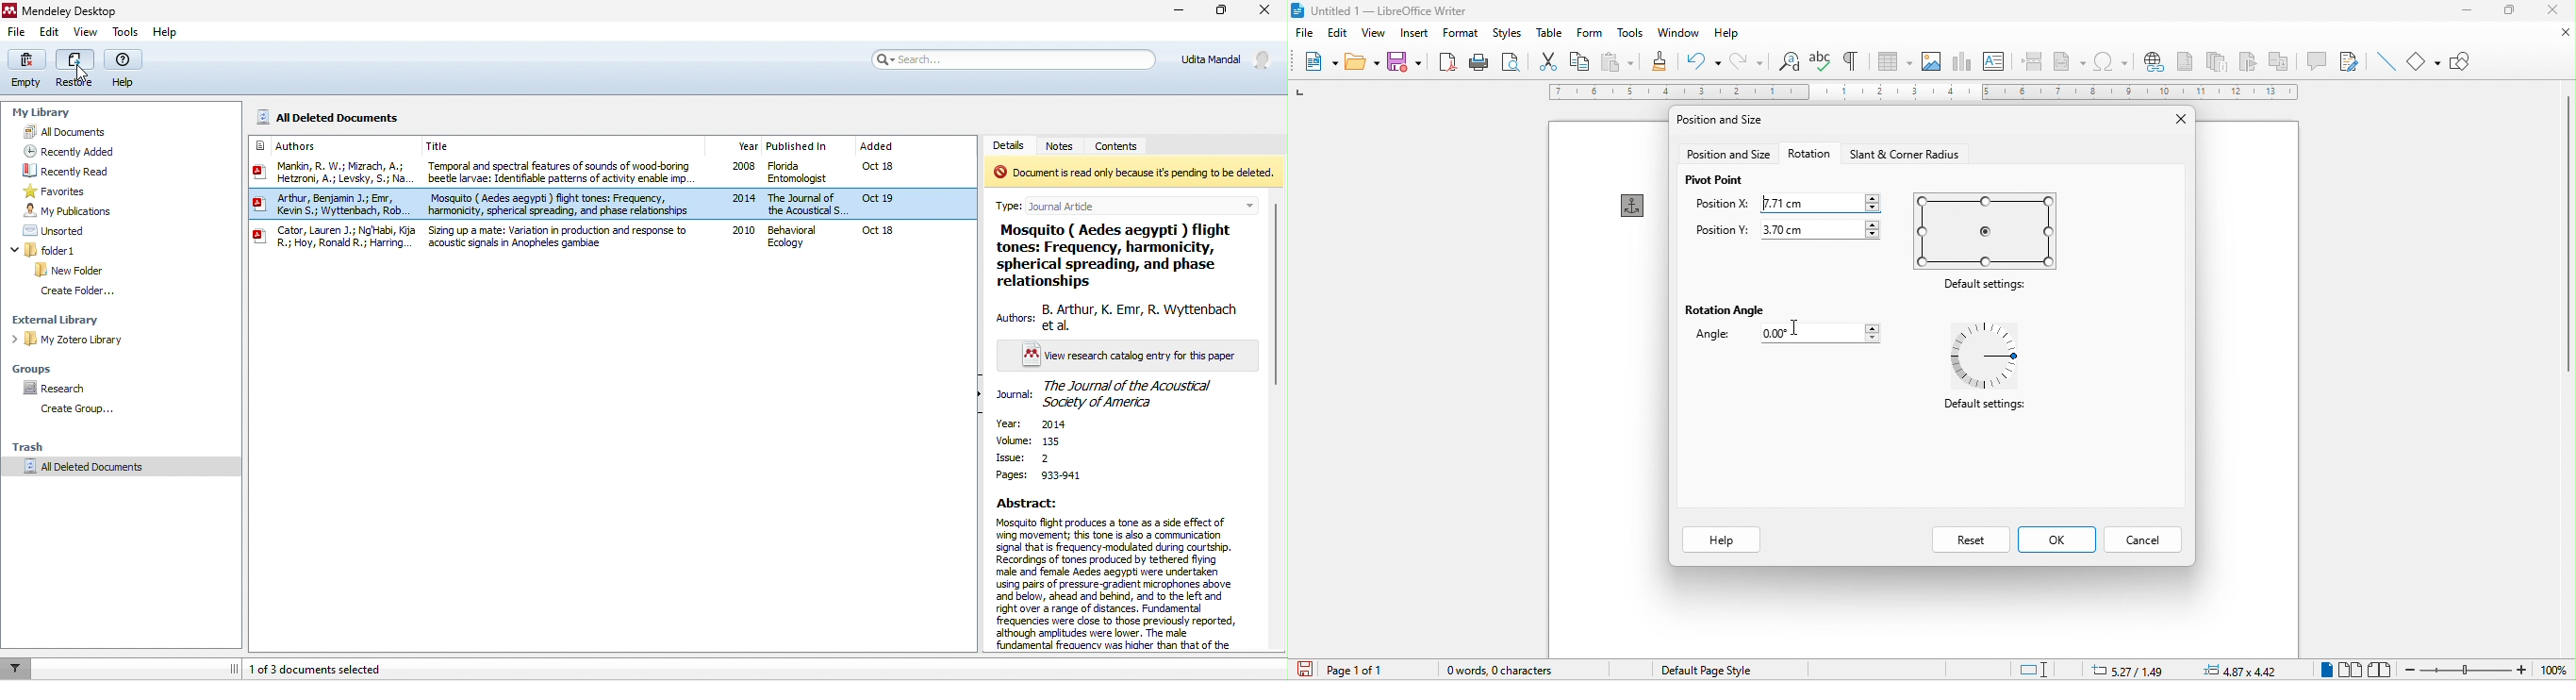 The width and height of the screenshot is (2576, 700). What do you see at coordinates (1820, 61) in the screenshot?
I see `spelling` at bounding box center [1820, 61].